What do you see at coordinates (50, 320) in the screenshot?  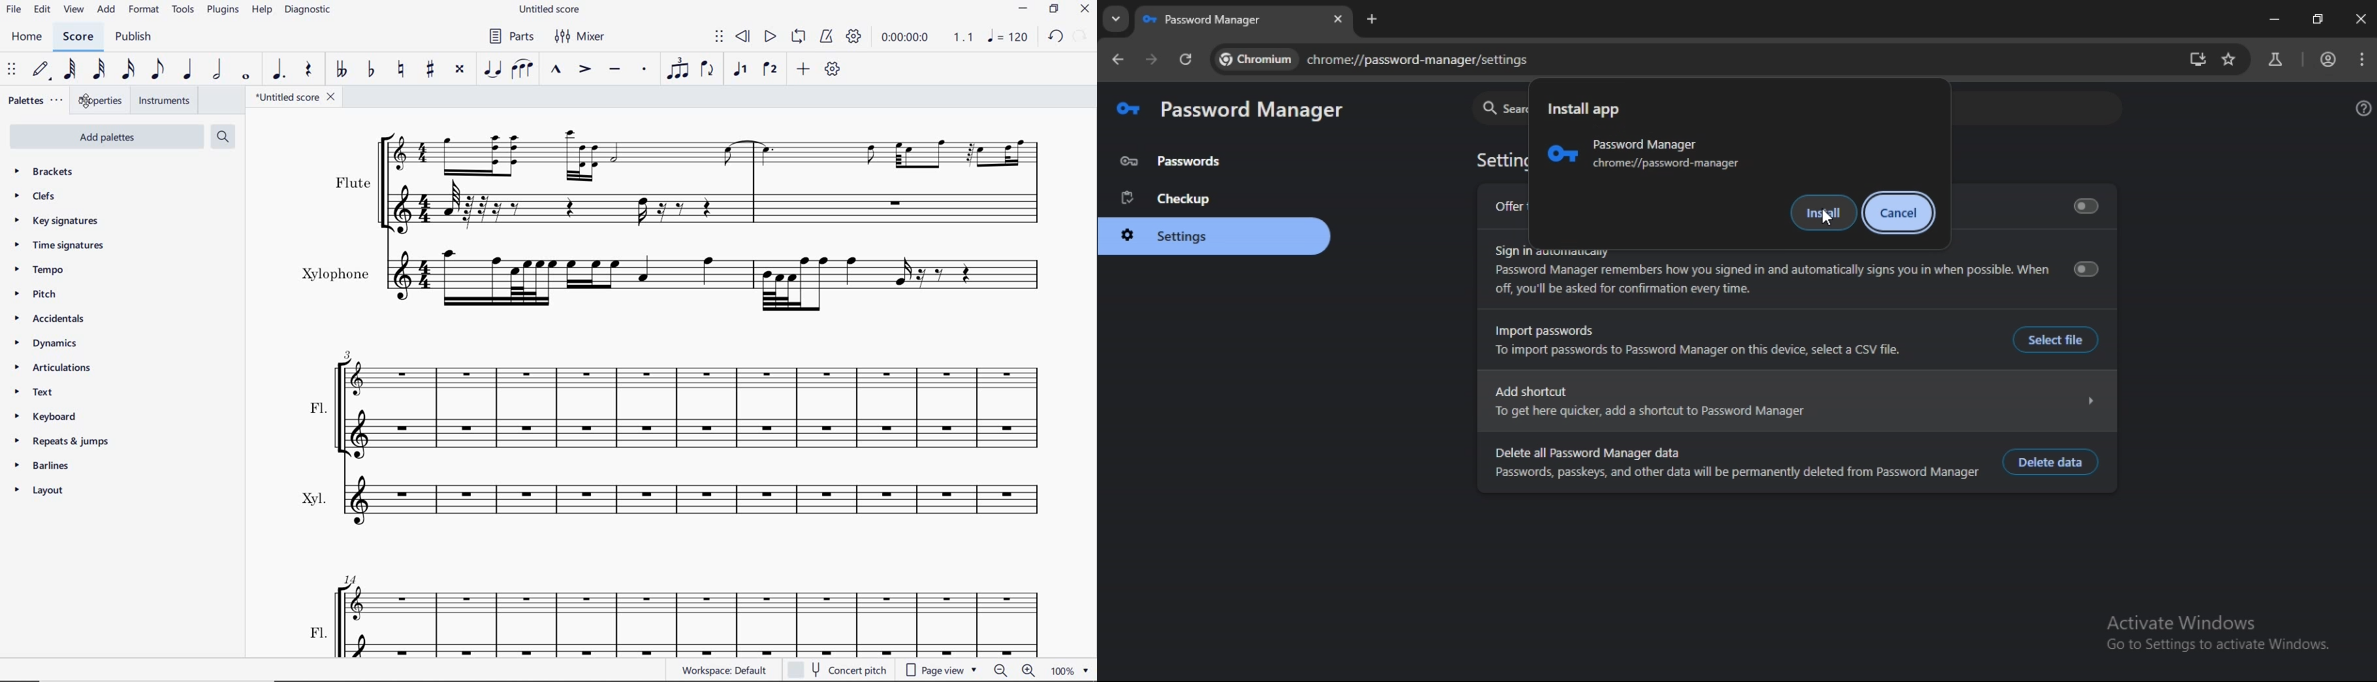 I see `accidentals` at bounding box center [50, 320].